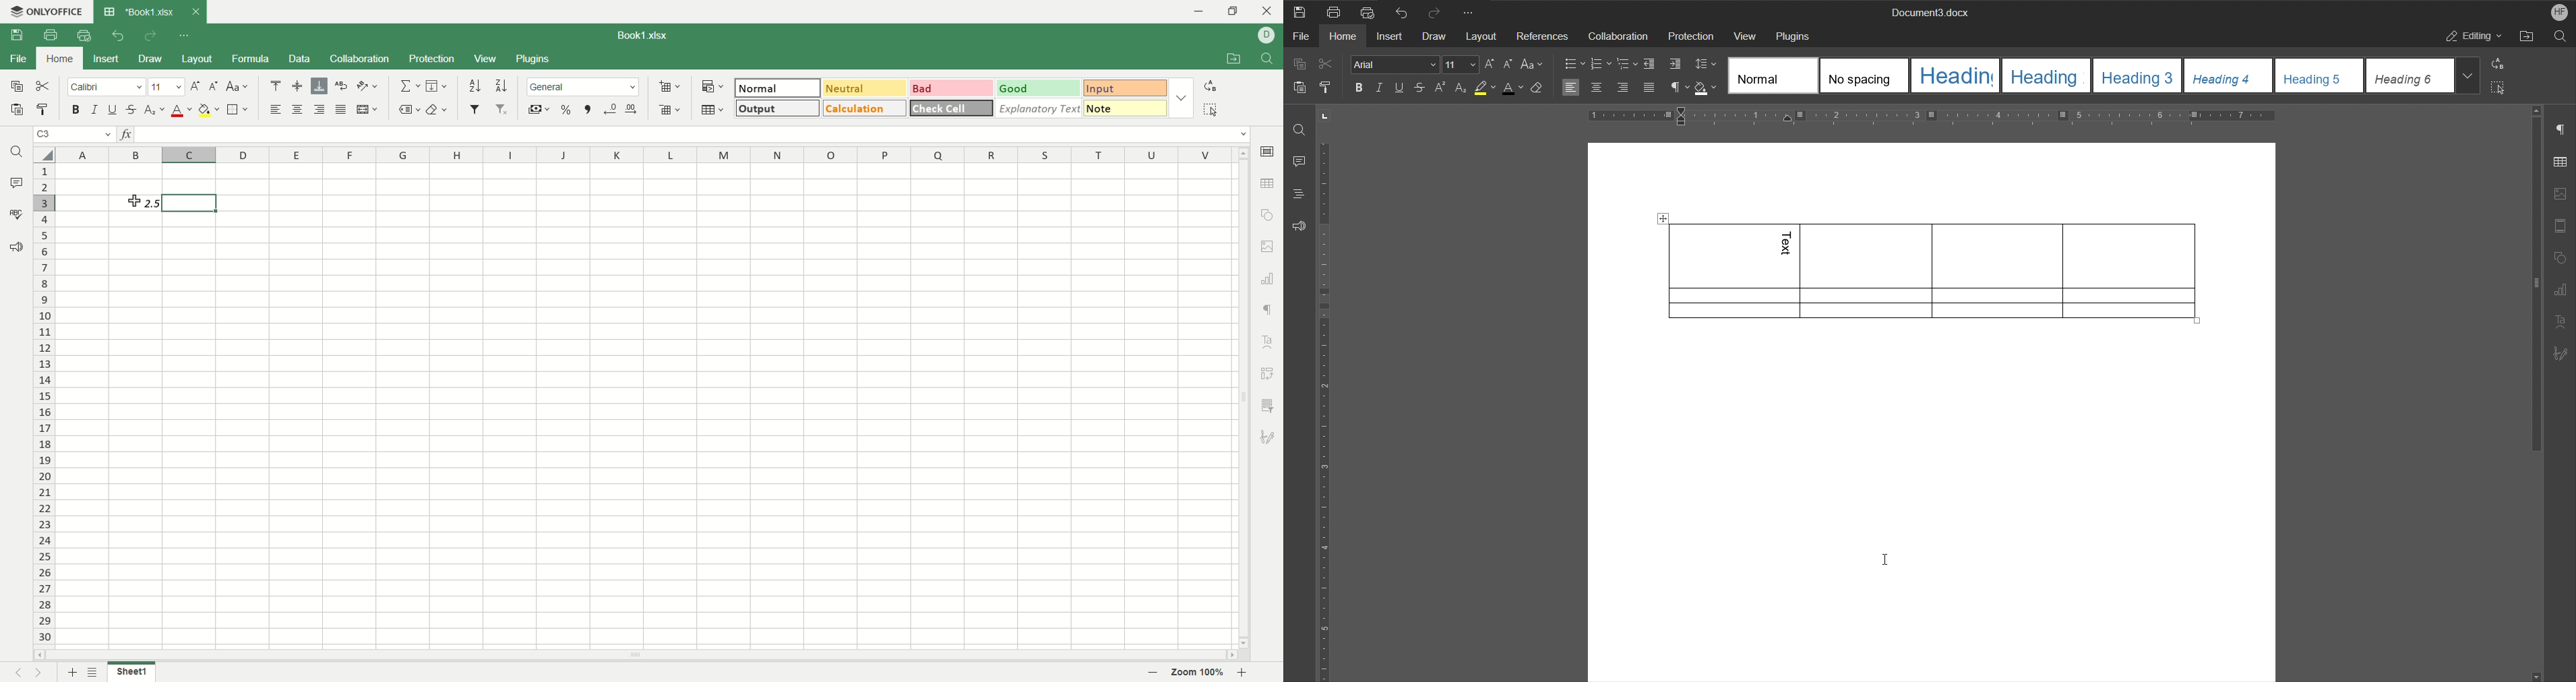  What do you see at coordinates (779, 107) in the screenshot?
I see `output` at bounding box center [779, 107].